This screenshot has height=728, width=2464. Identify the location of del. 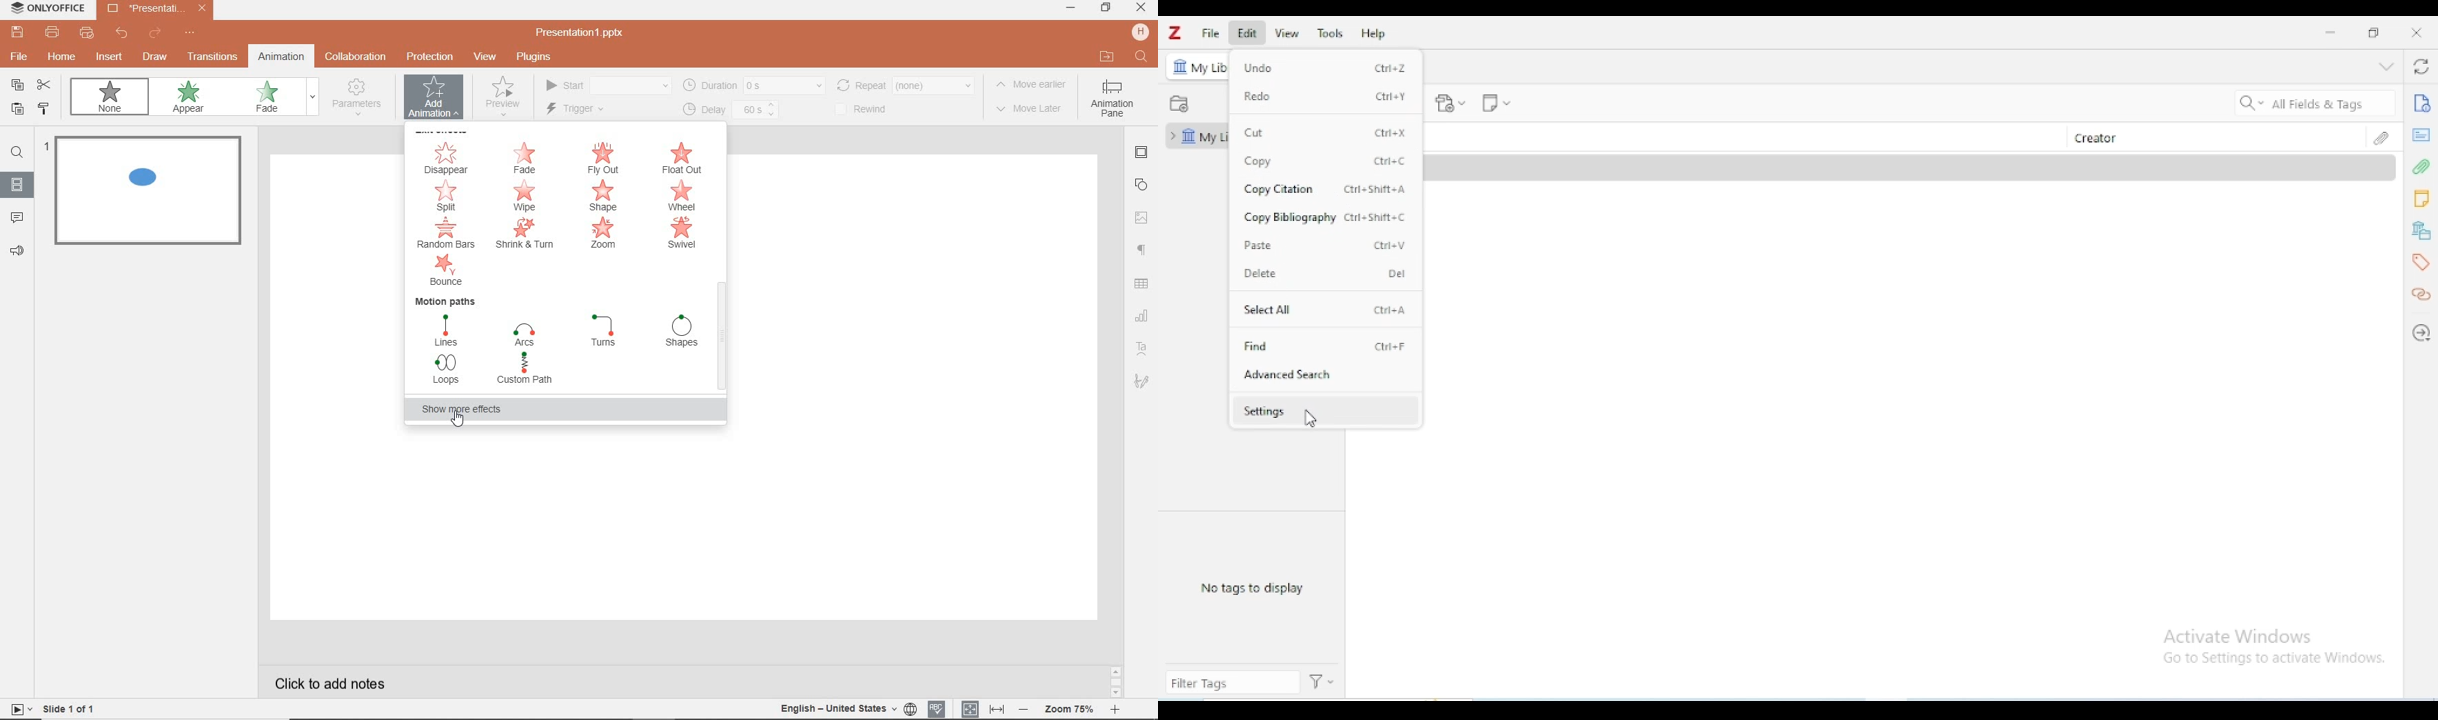
(1396, 274).